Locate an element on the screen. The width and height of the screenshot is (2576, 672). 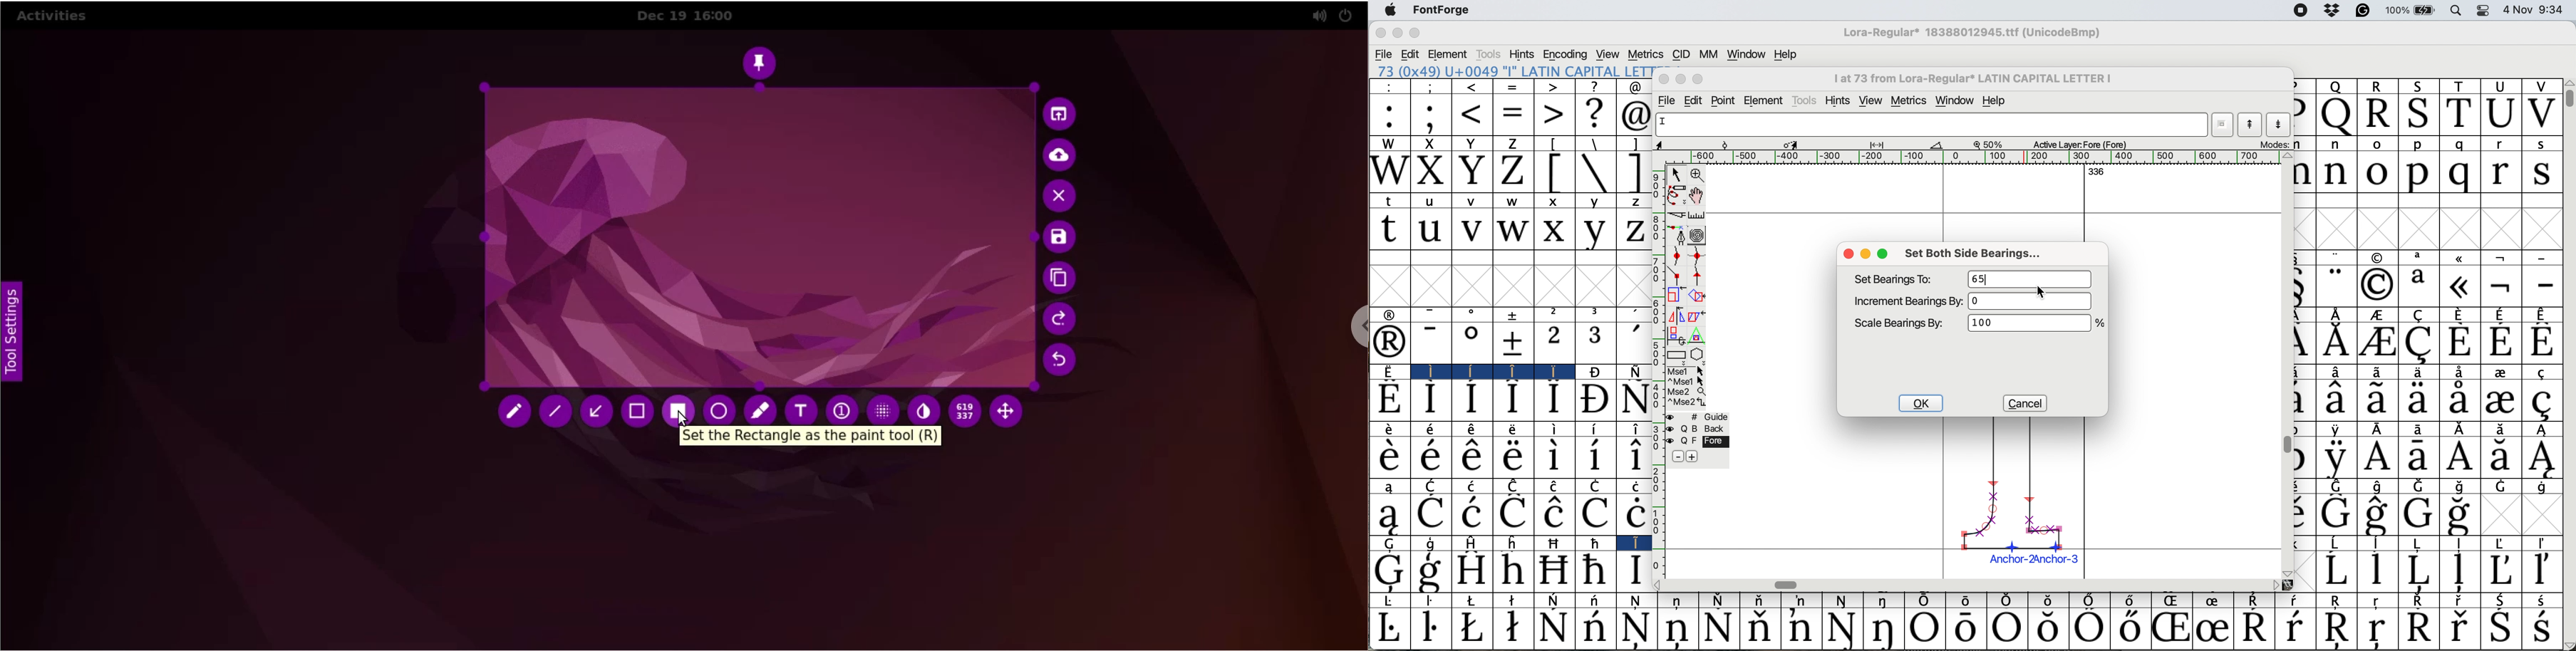
Symbol is located at coordinates (1633, 485).